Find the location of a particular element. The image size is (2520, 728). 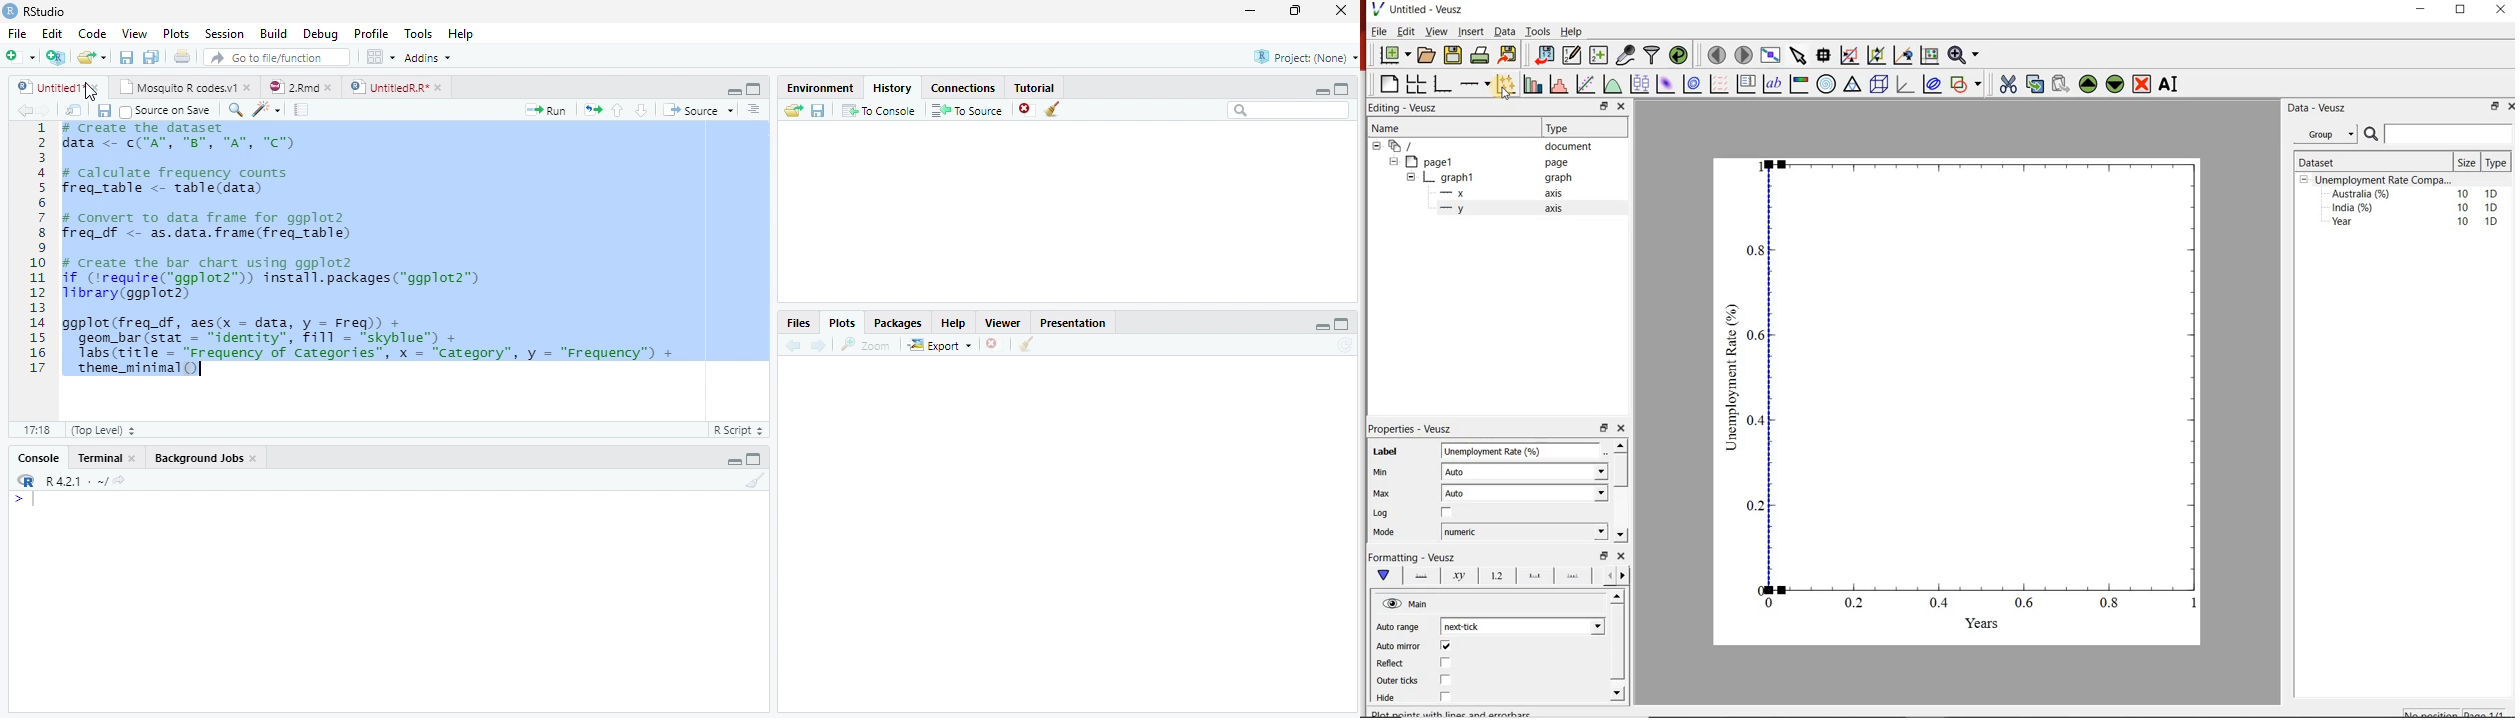

Plots is located at coordinates (177, 35).